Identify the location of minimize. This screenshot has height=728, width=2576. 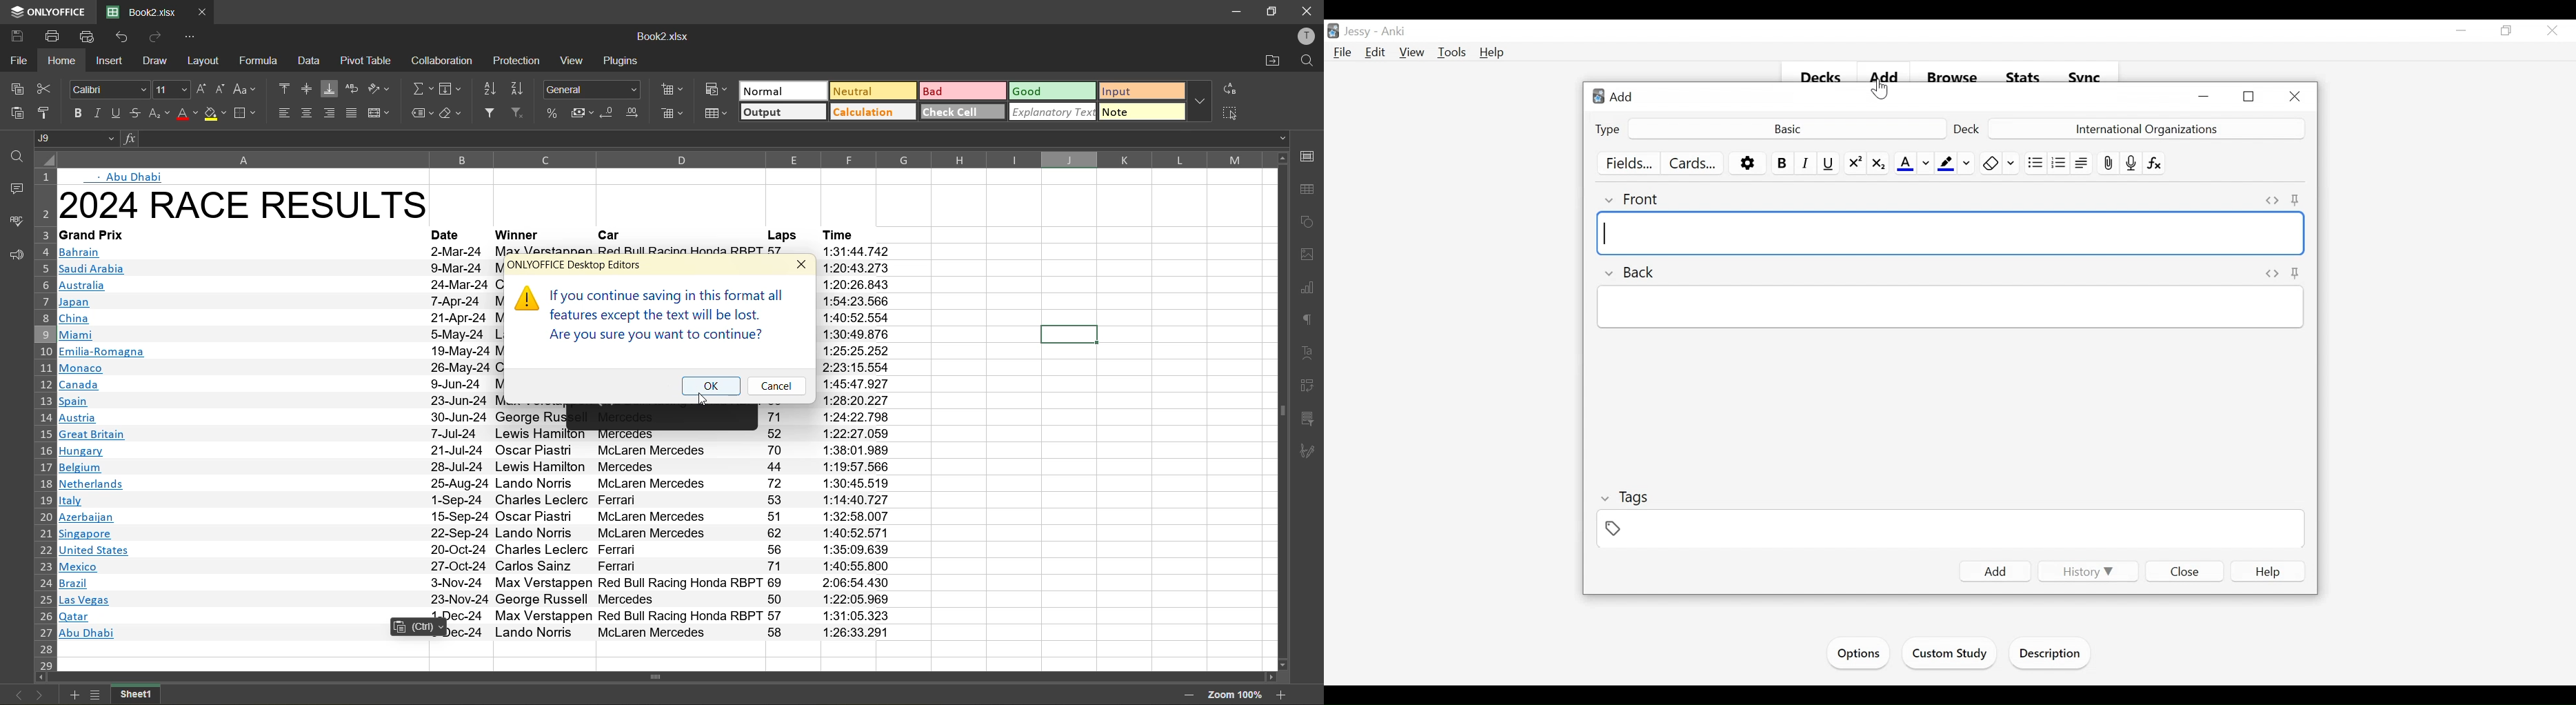
(2205, 97).